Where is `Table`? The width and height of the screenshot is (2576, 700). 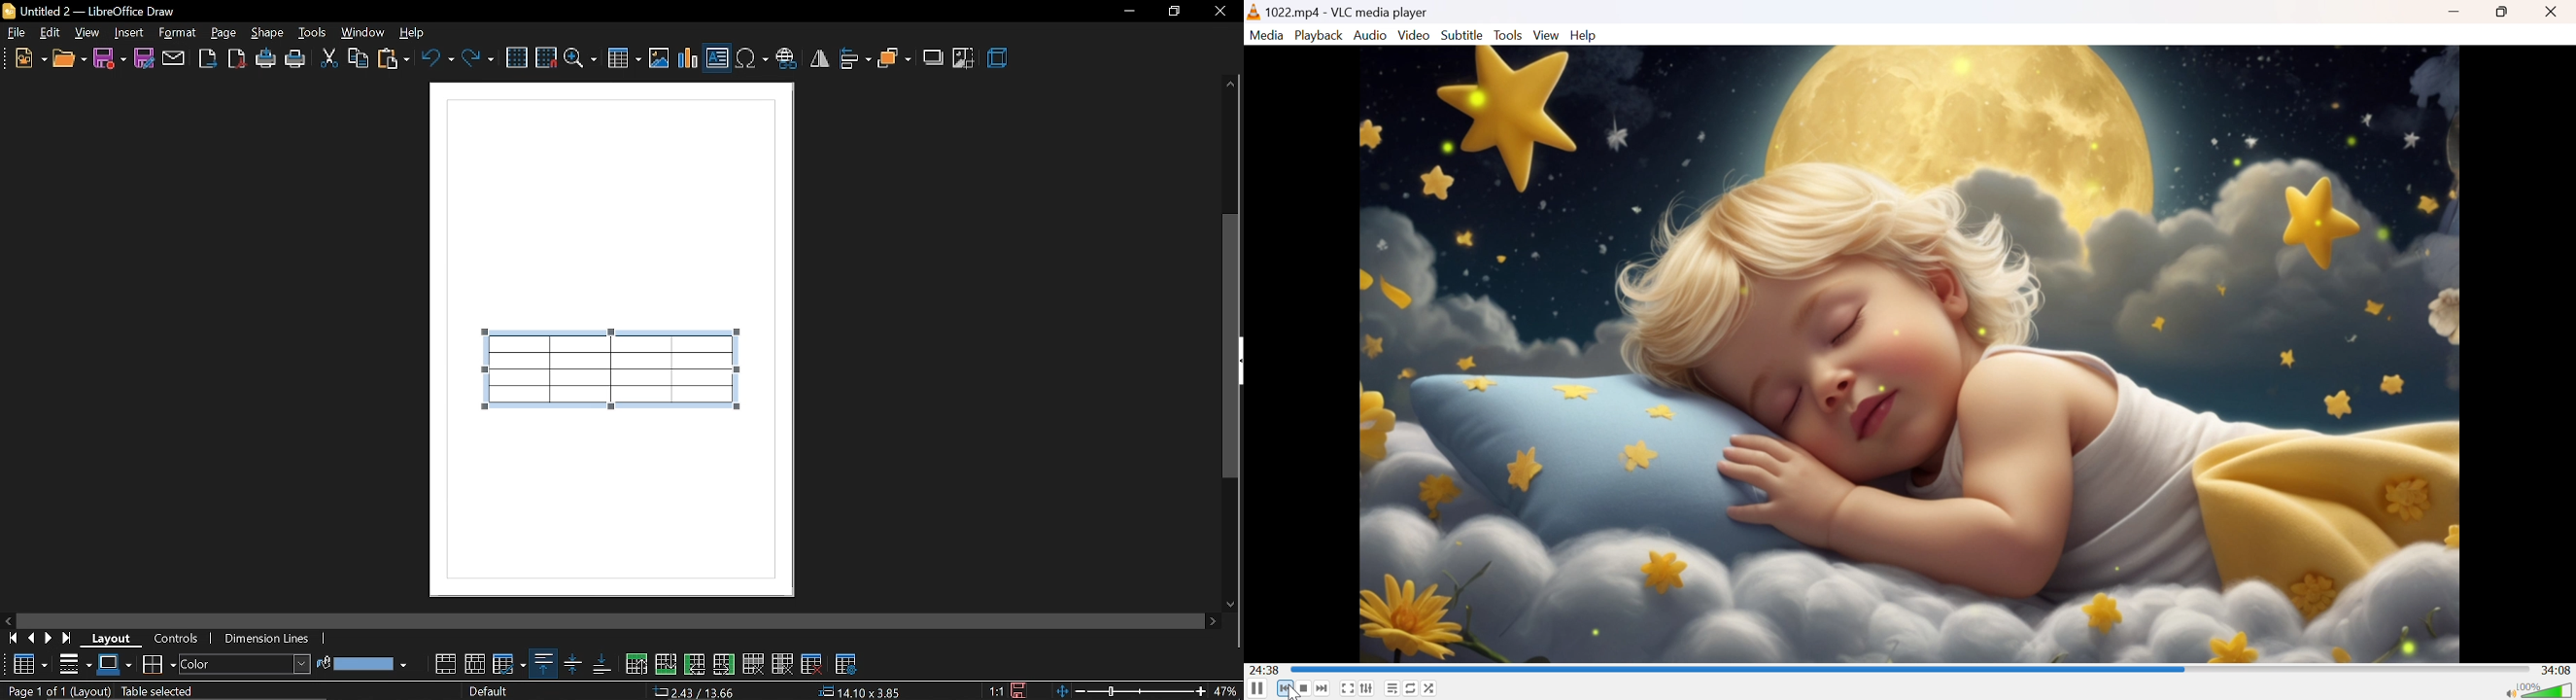 Table is located at coordinates (28, 663).